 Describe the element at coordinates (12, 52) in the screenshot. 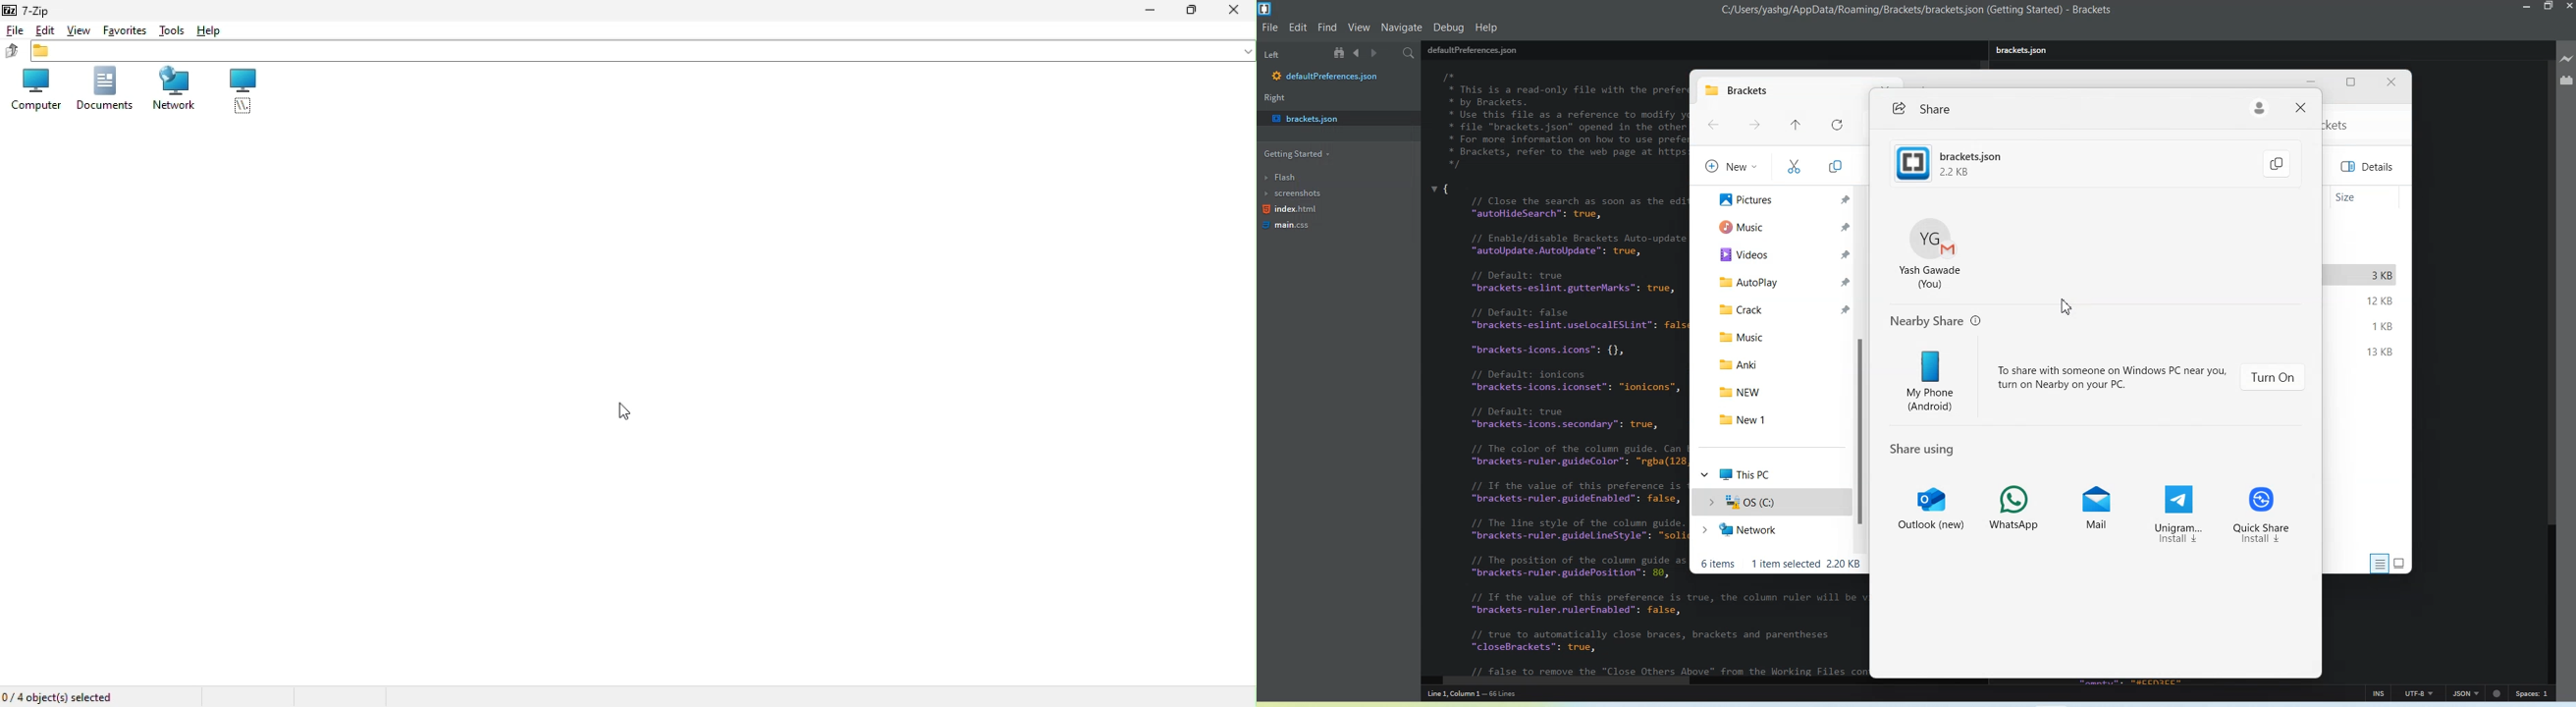

I see `up` at that location.